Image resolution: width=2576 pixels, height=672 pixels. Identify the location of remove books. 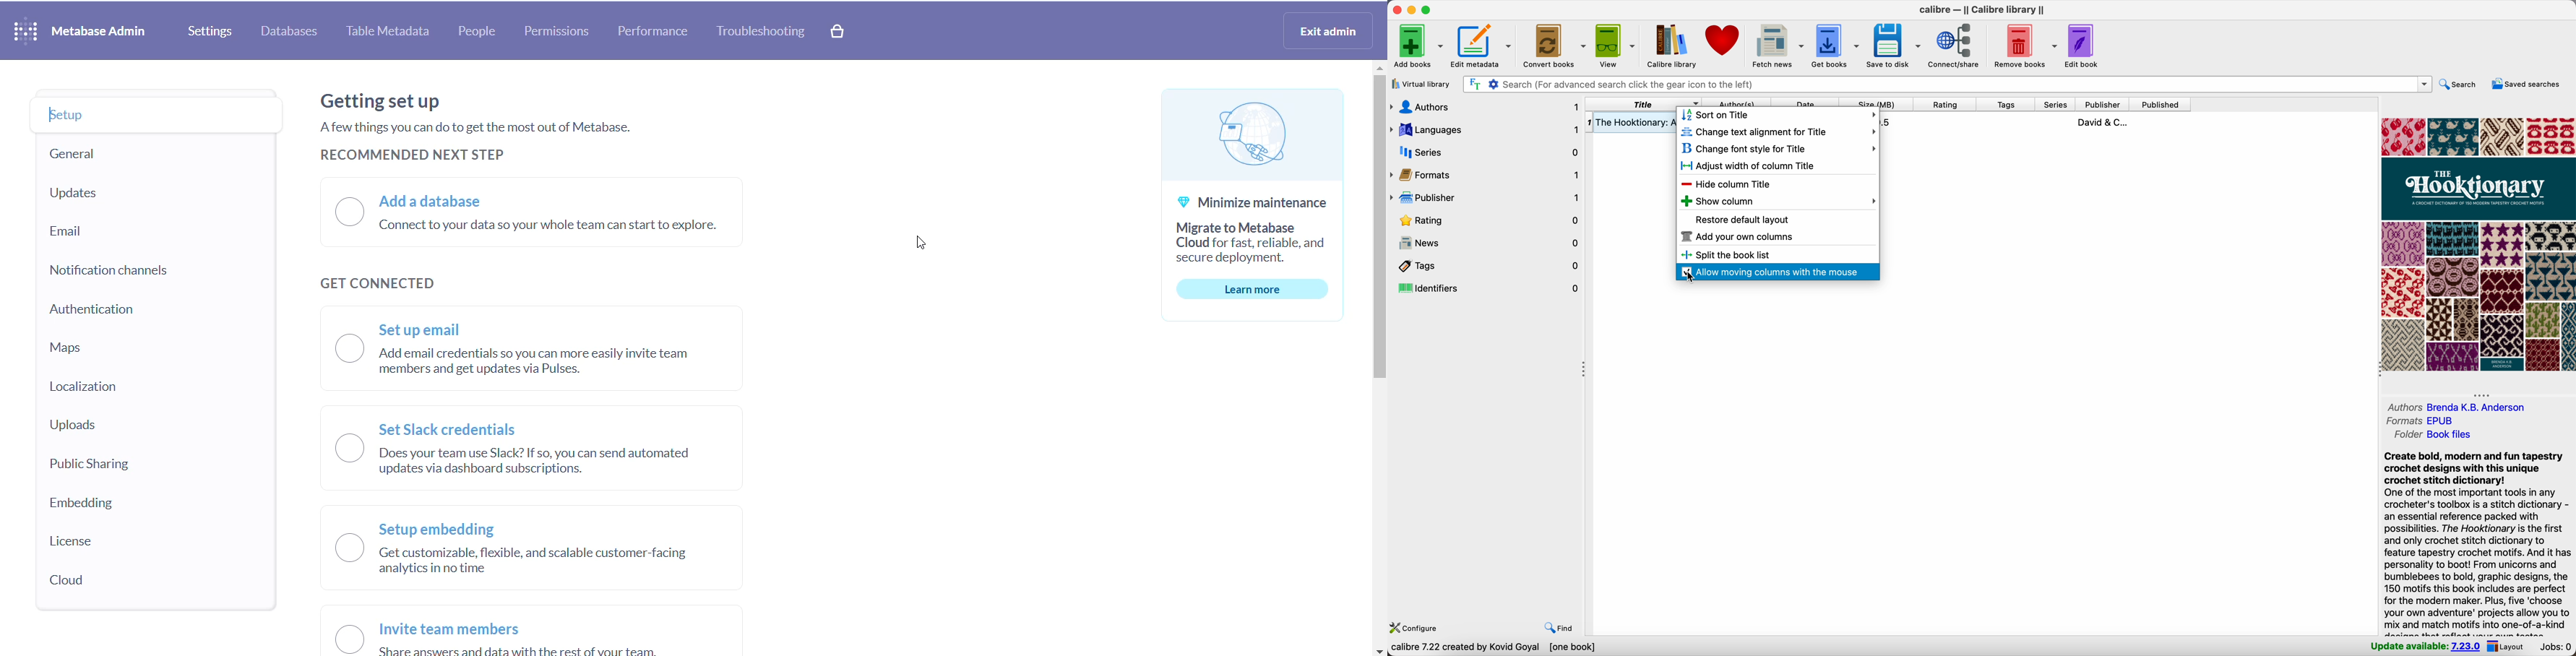
(2024, 45).